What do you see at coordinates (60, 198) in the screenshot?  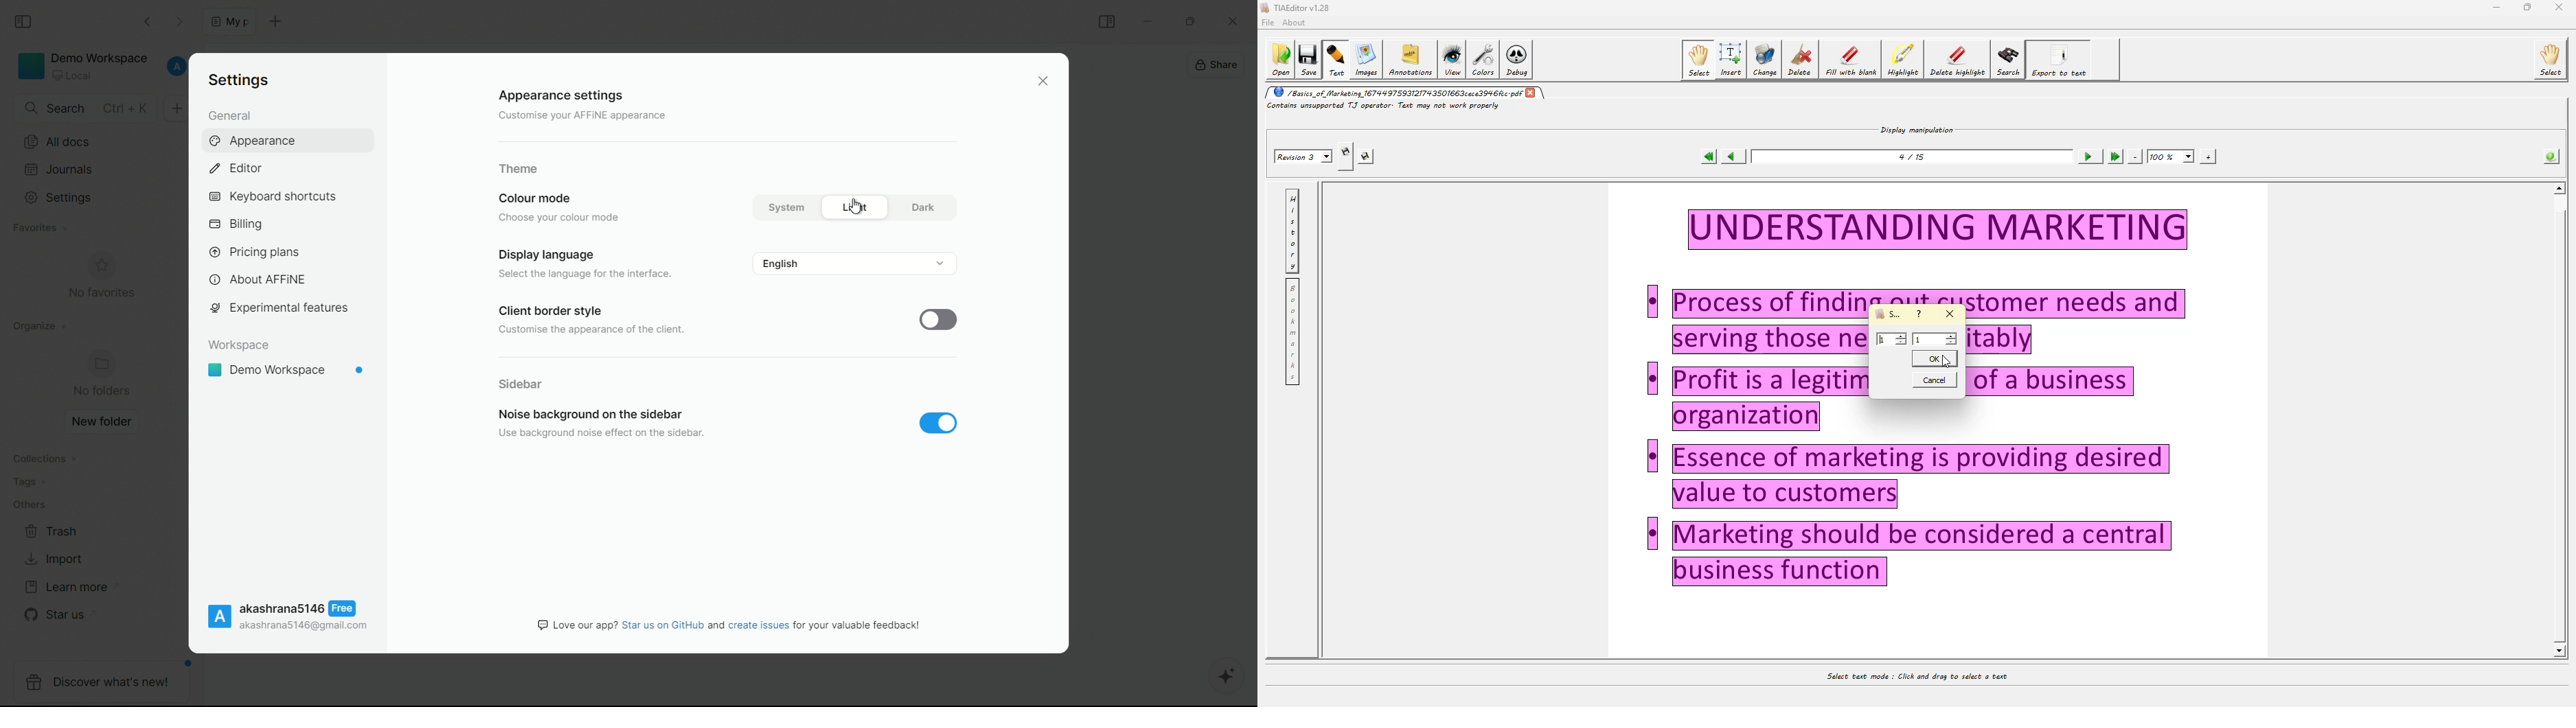 I see `settings` at bounding box center [60, 198].